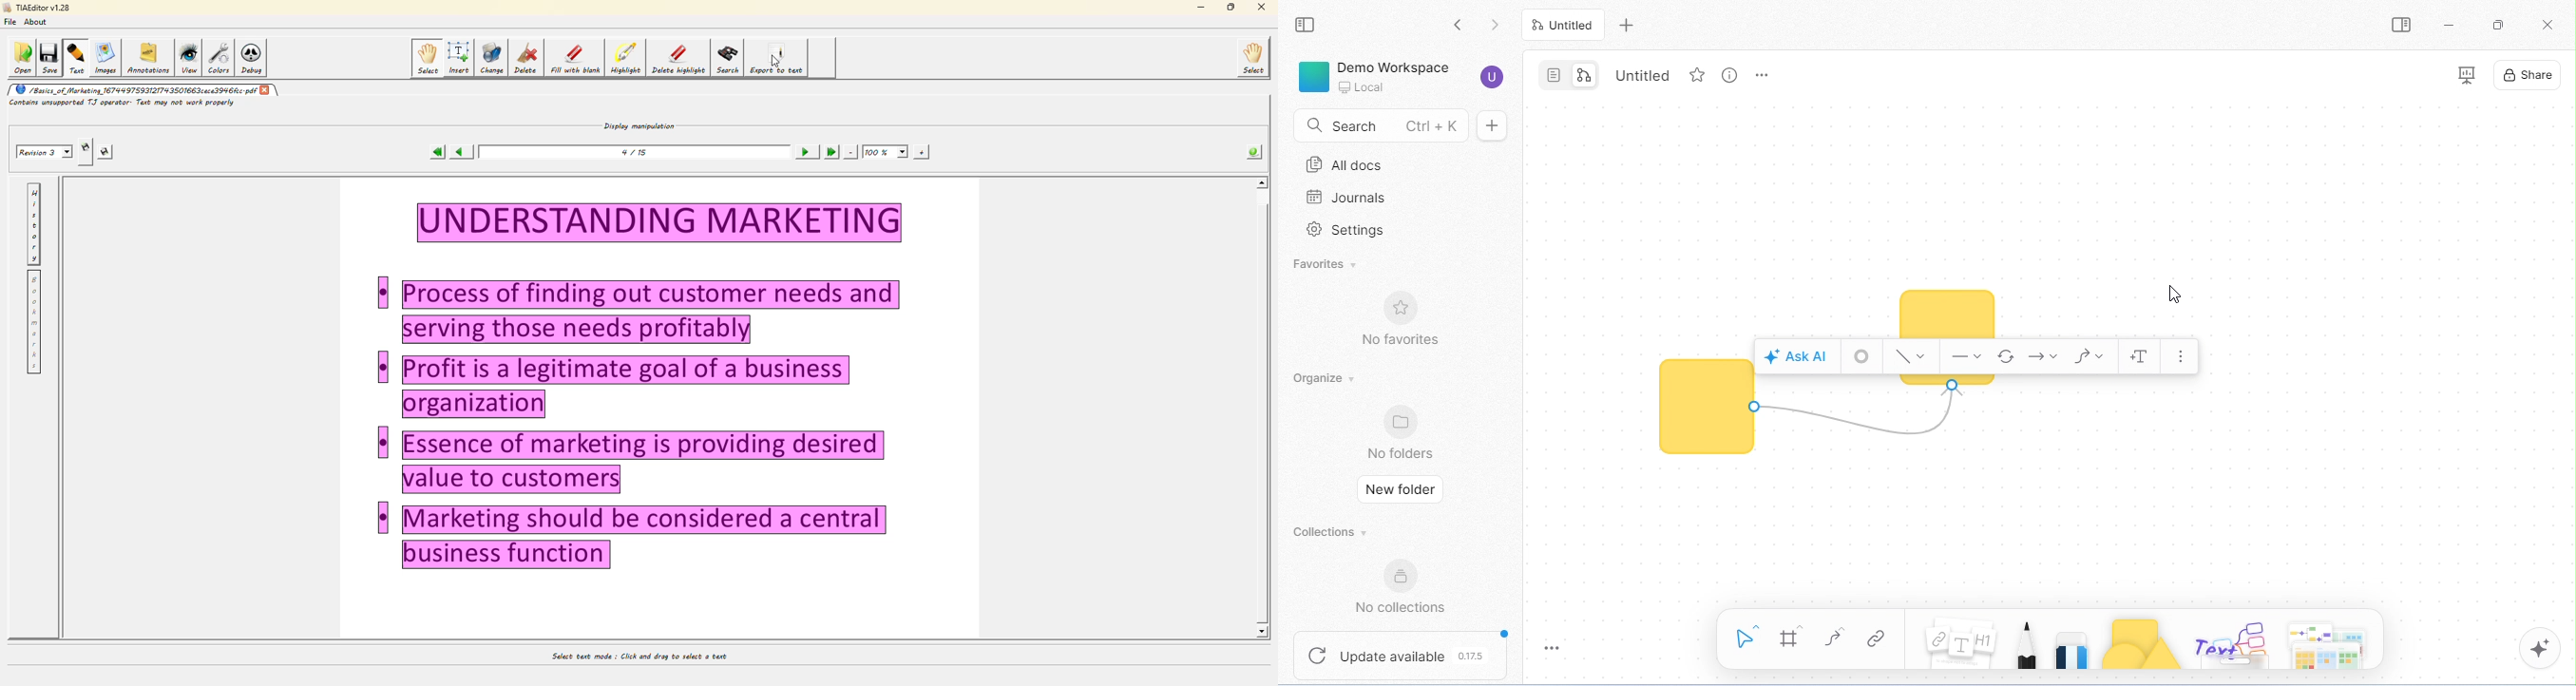  I want to click on collections, so click(1334, 533).